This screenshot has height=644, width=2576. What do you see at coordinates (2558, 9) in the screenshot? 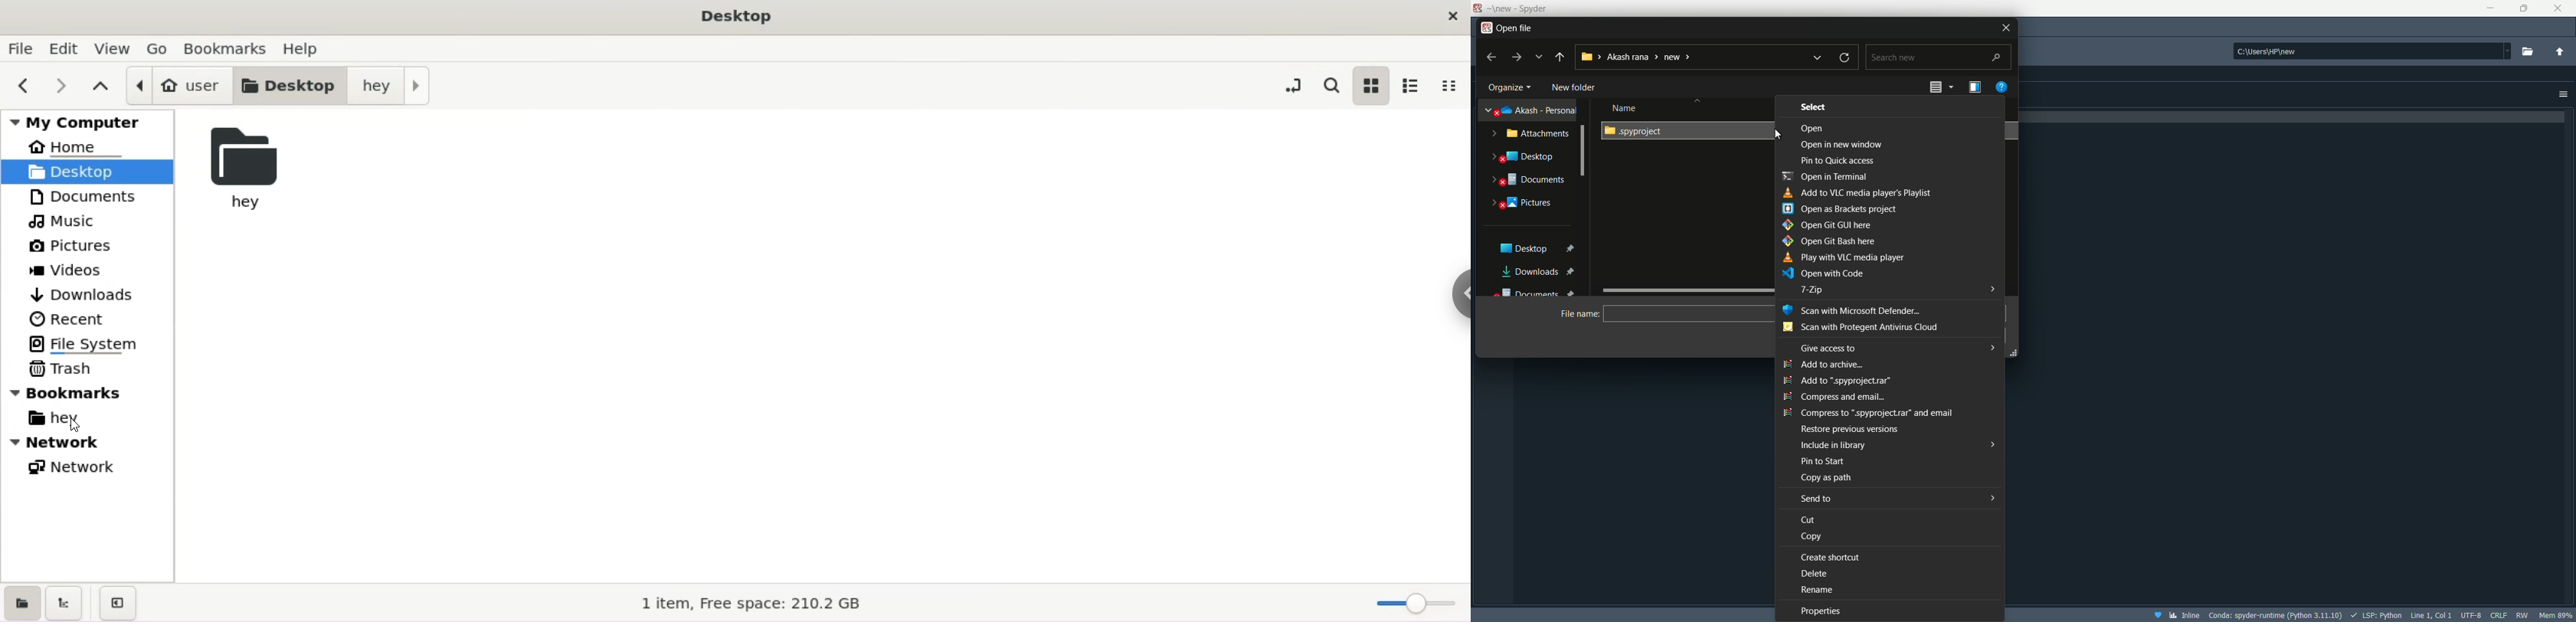
I see `close` at bounding box center [2558, 9].